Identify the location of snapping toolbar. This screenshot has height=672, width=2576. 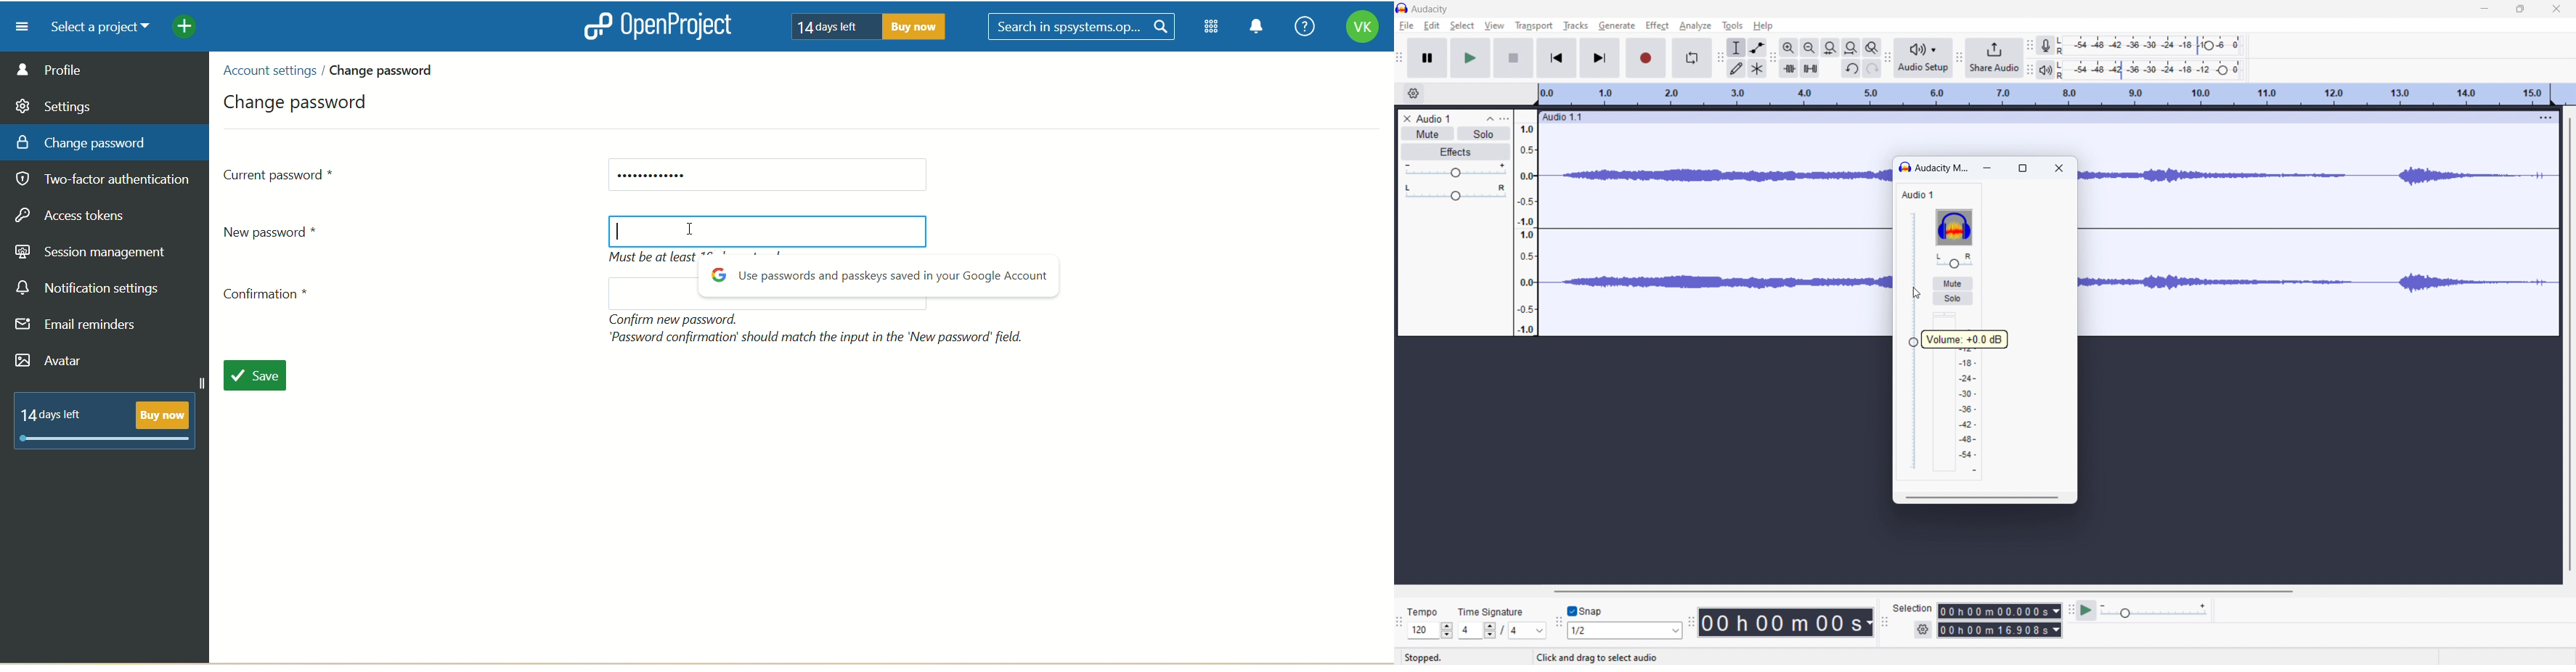
(1558, 621).